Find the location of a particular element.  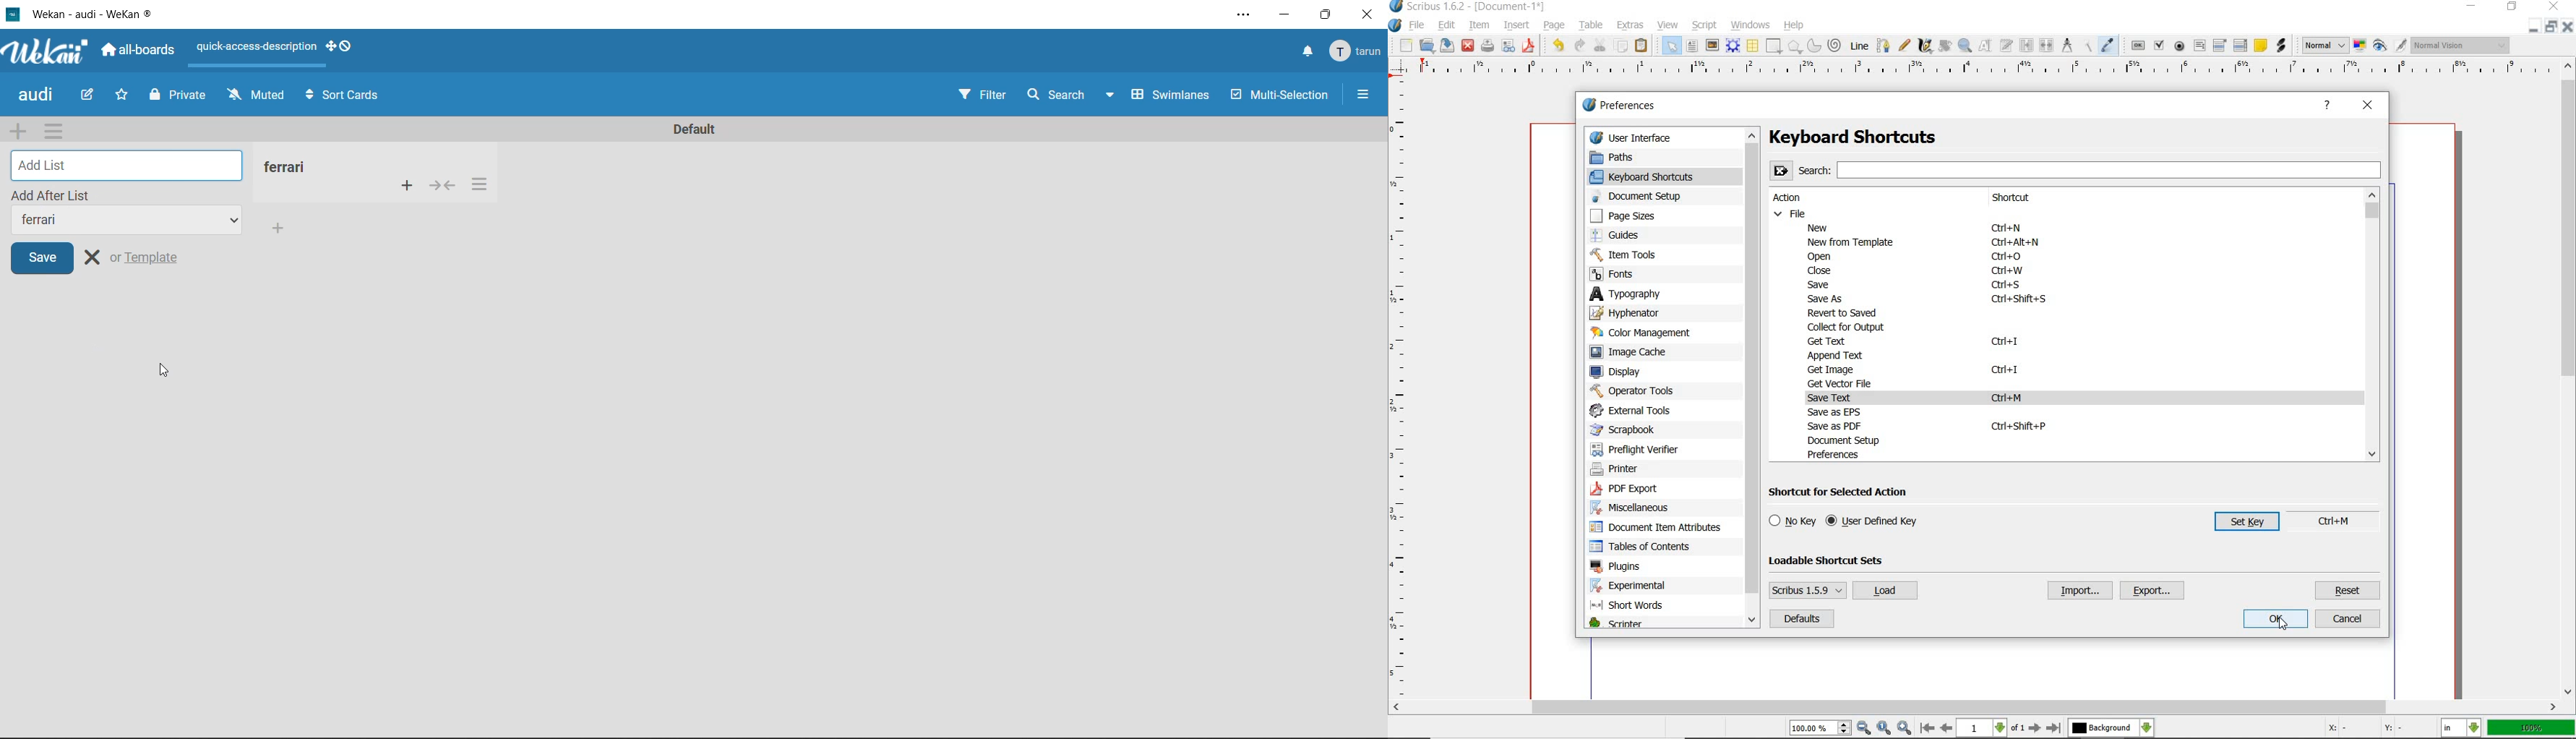

text annotation is located at coordinates (2261, 45).